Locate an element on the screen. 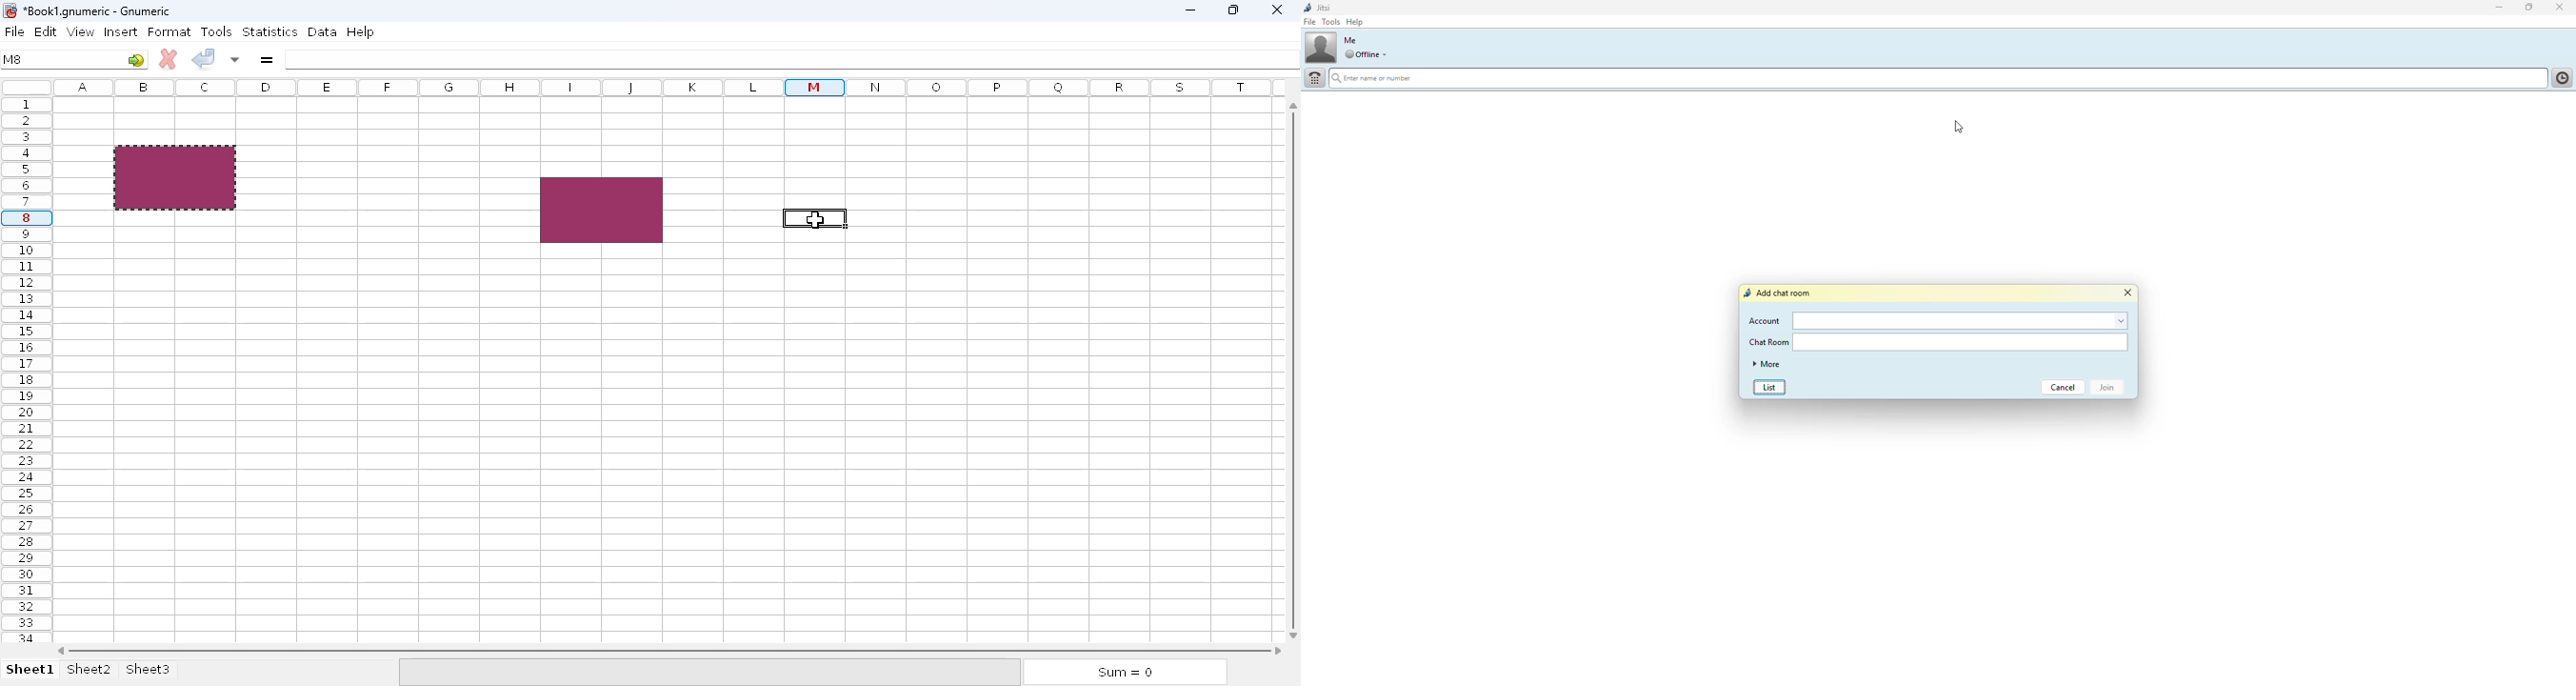 This screenshot has height=700, width=2576. jitsi is located at coordinates (1319, 7).